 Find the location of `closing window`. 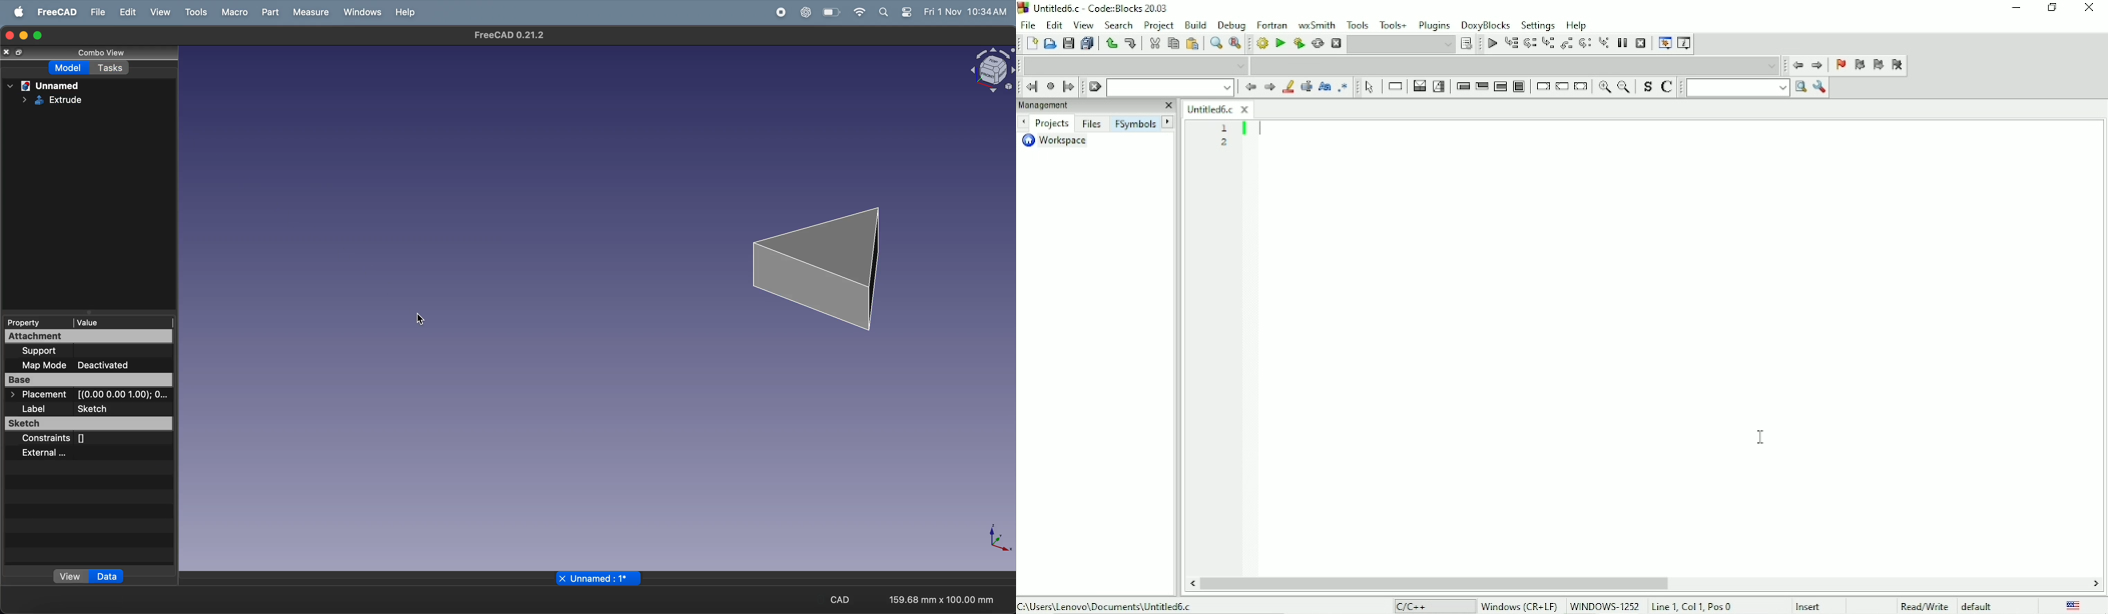

closing window is located at coordinates (8, 34).